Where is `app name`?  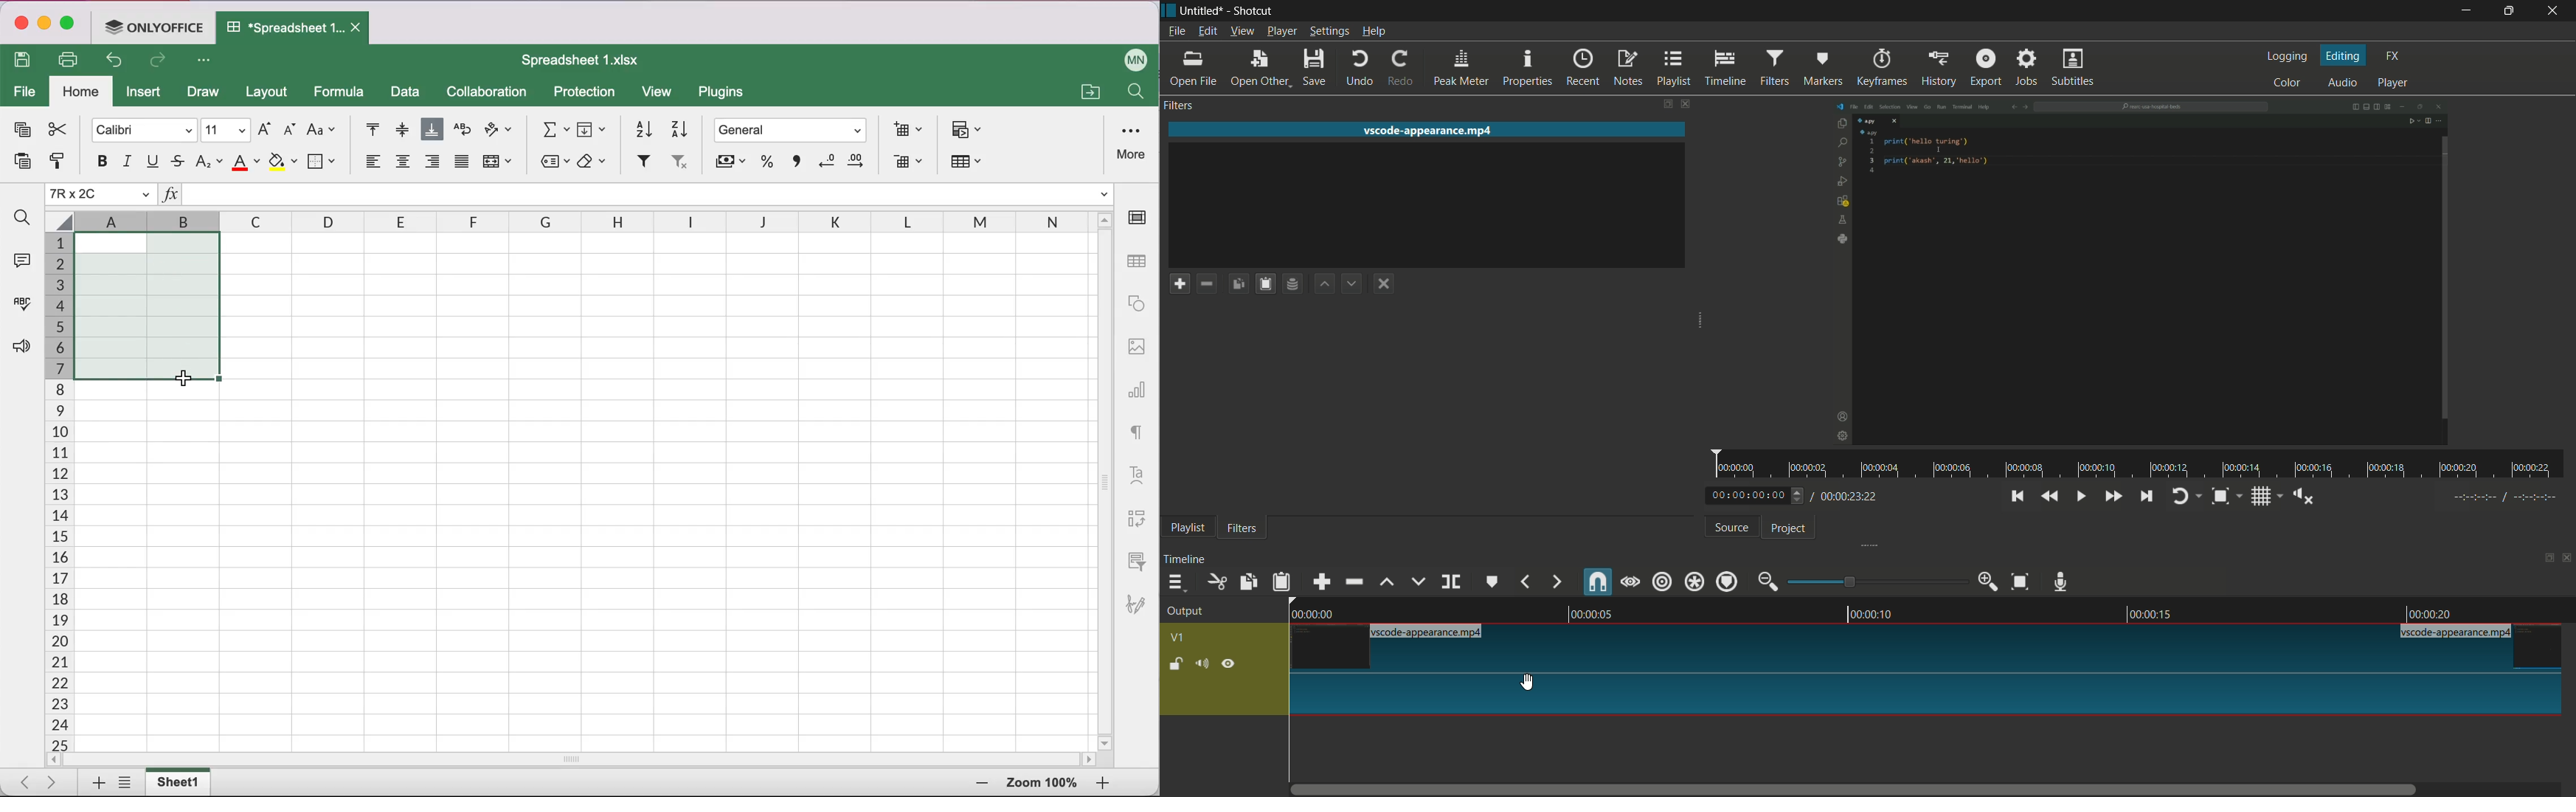 app name is located at coordinates (1253, 12).